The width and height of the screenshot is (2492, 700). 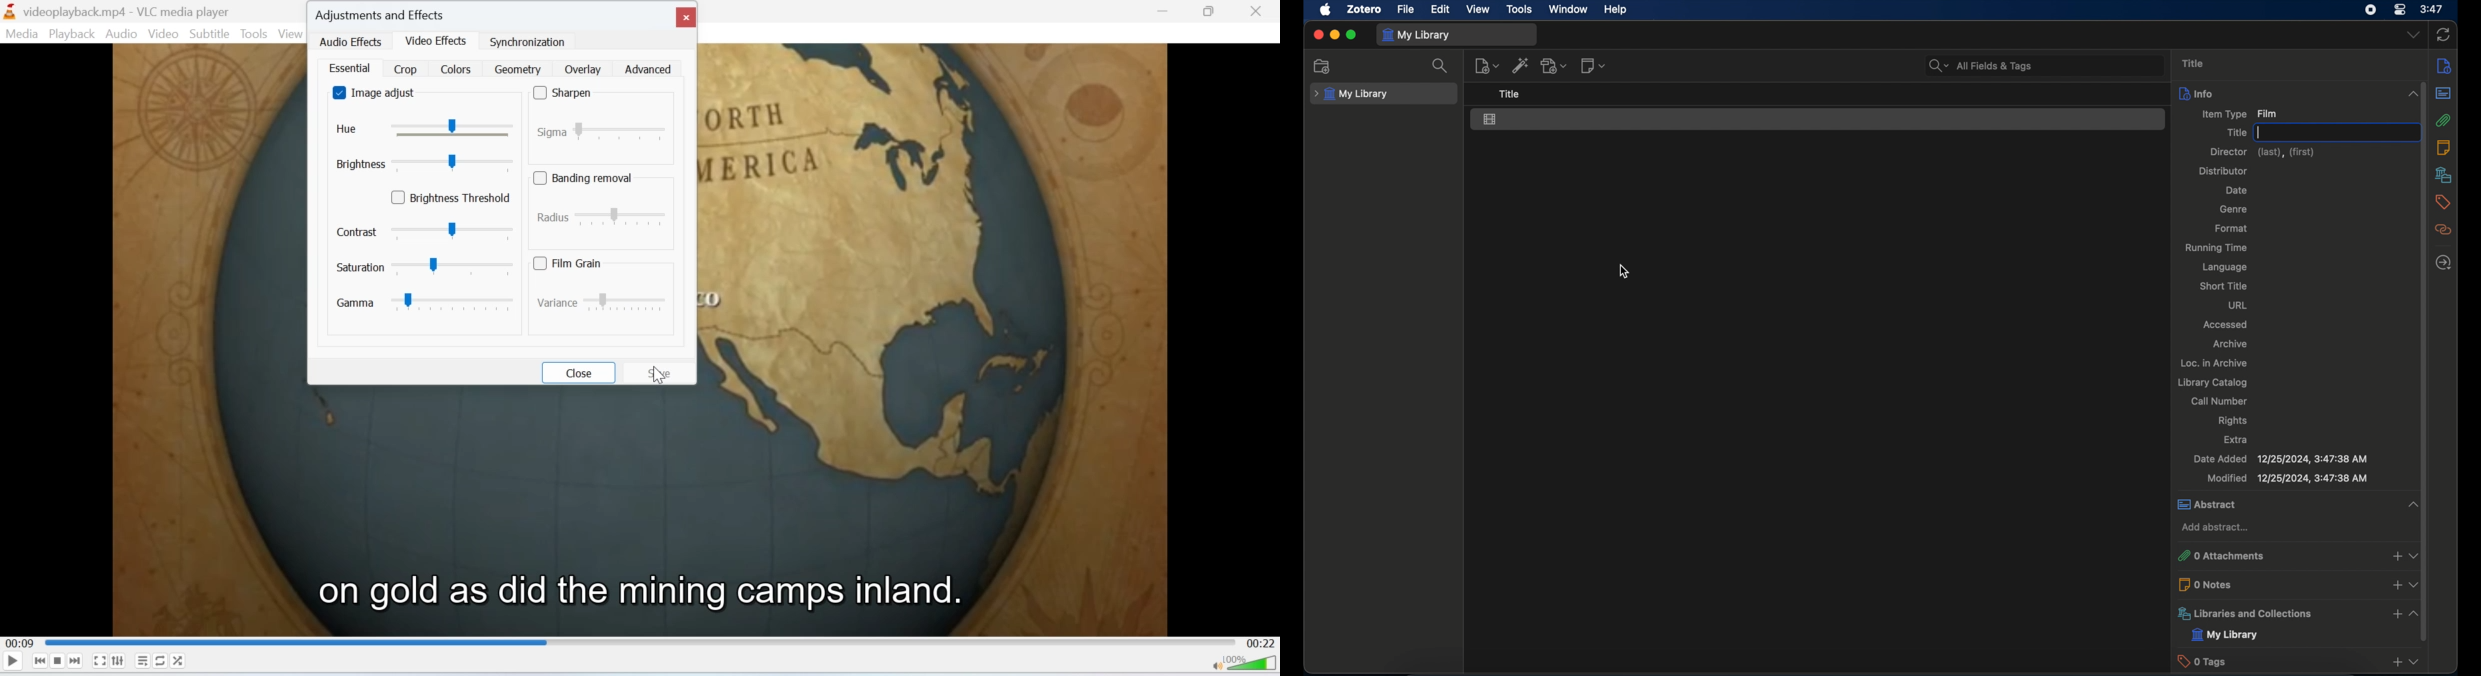 I want to click on running time, so click(x=2218, y=248).